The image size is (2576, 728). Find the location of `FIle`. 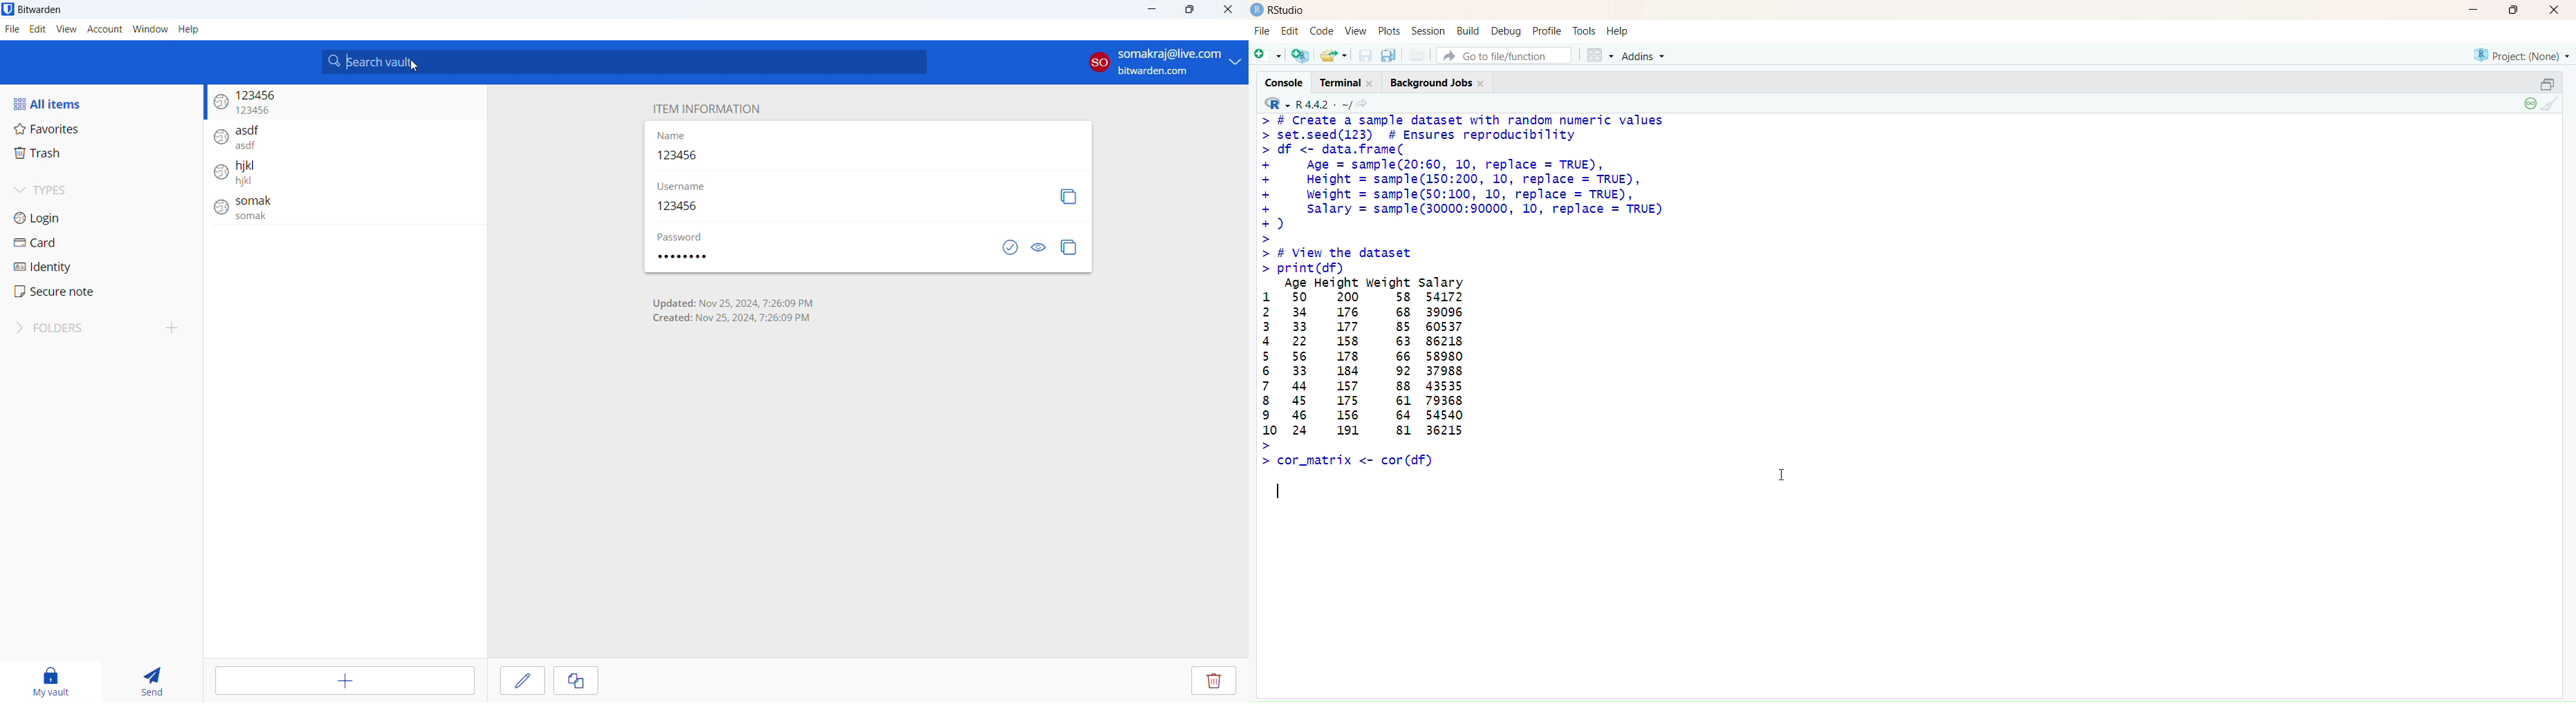

FIle is located at coordinates (1262, 31).